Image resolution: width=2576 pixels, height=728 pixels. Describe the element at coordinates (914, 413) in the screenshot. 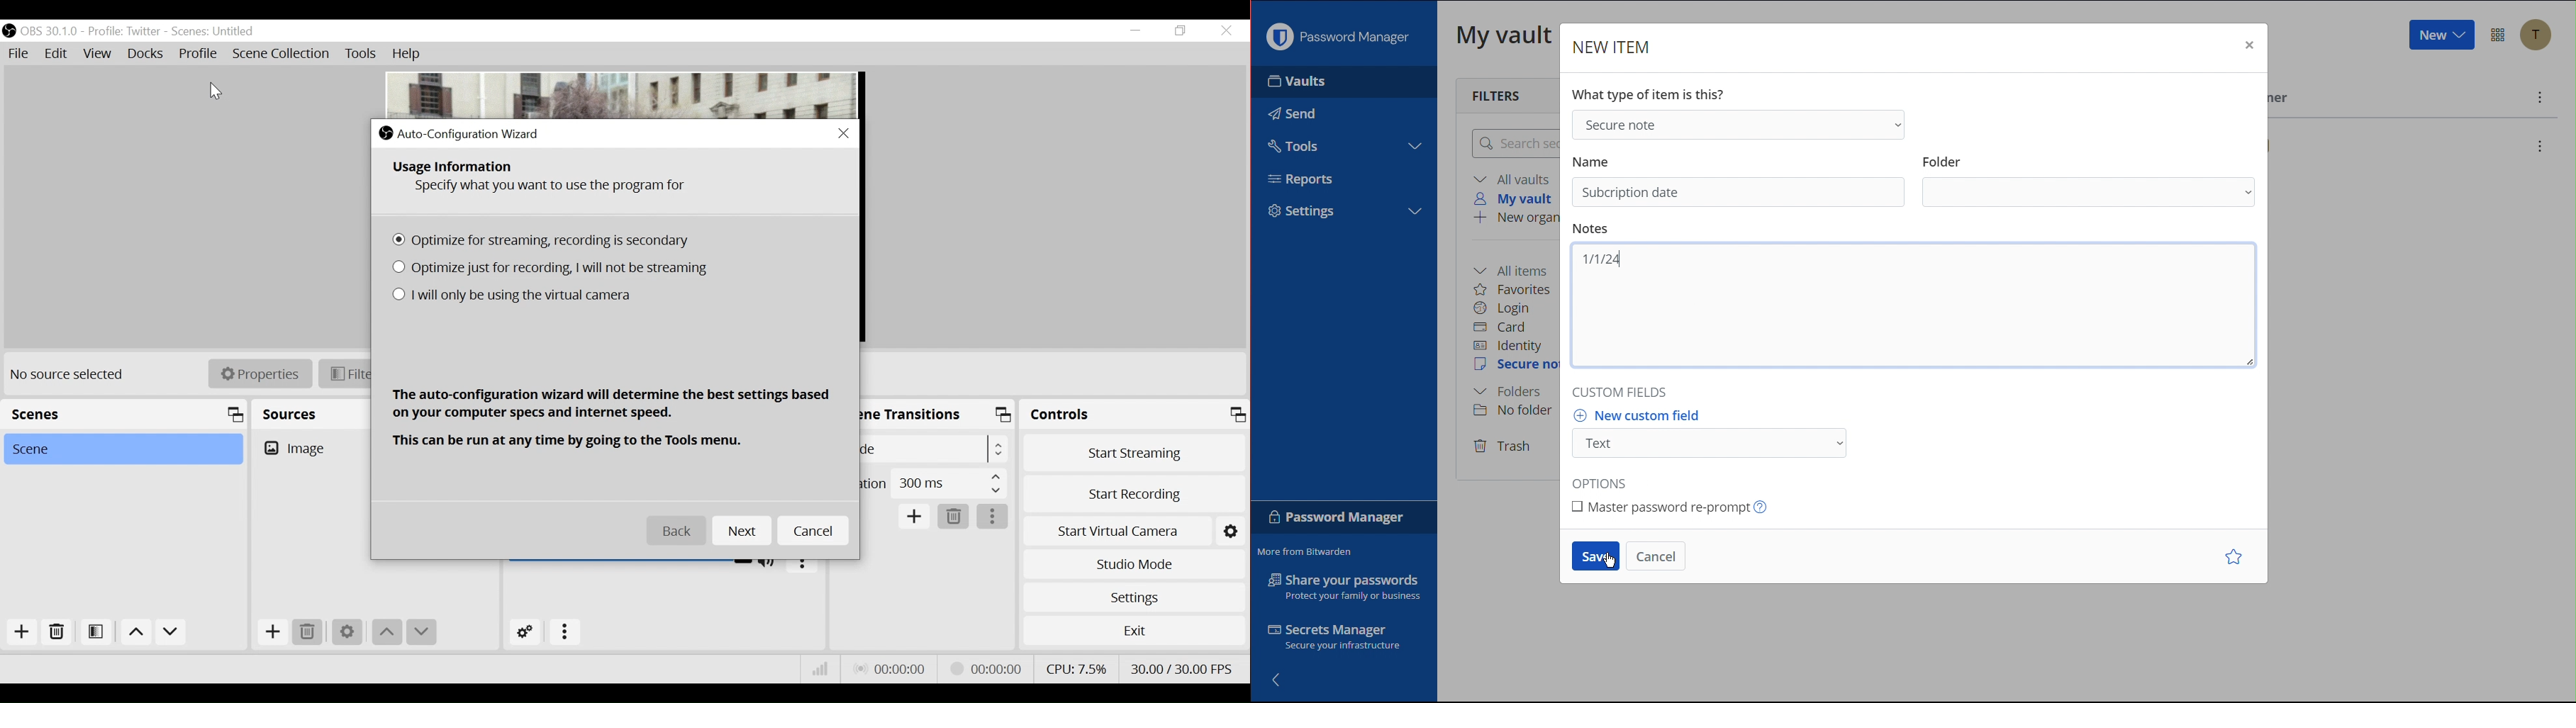

I see `Transitions` at that location.